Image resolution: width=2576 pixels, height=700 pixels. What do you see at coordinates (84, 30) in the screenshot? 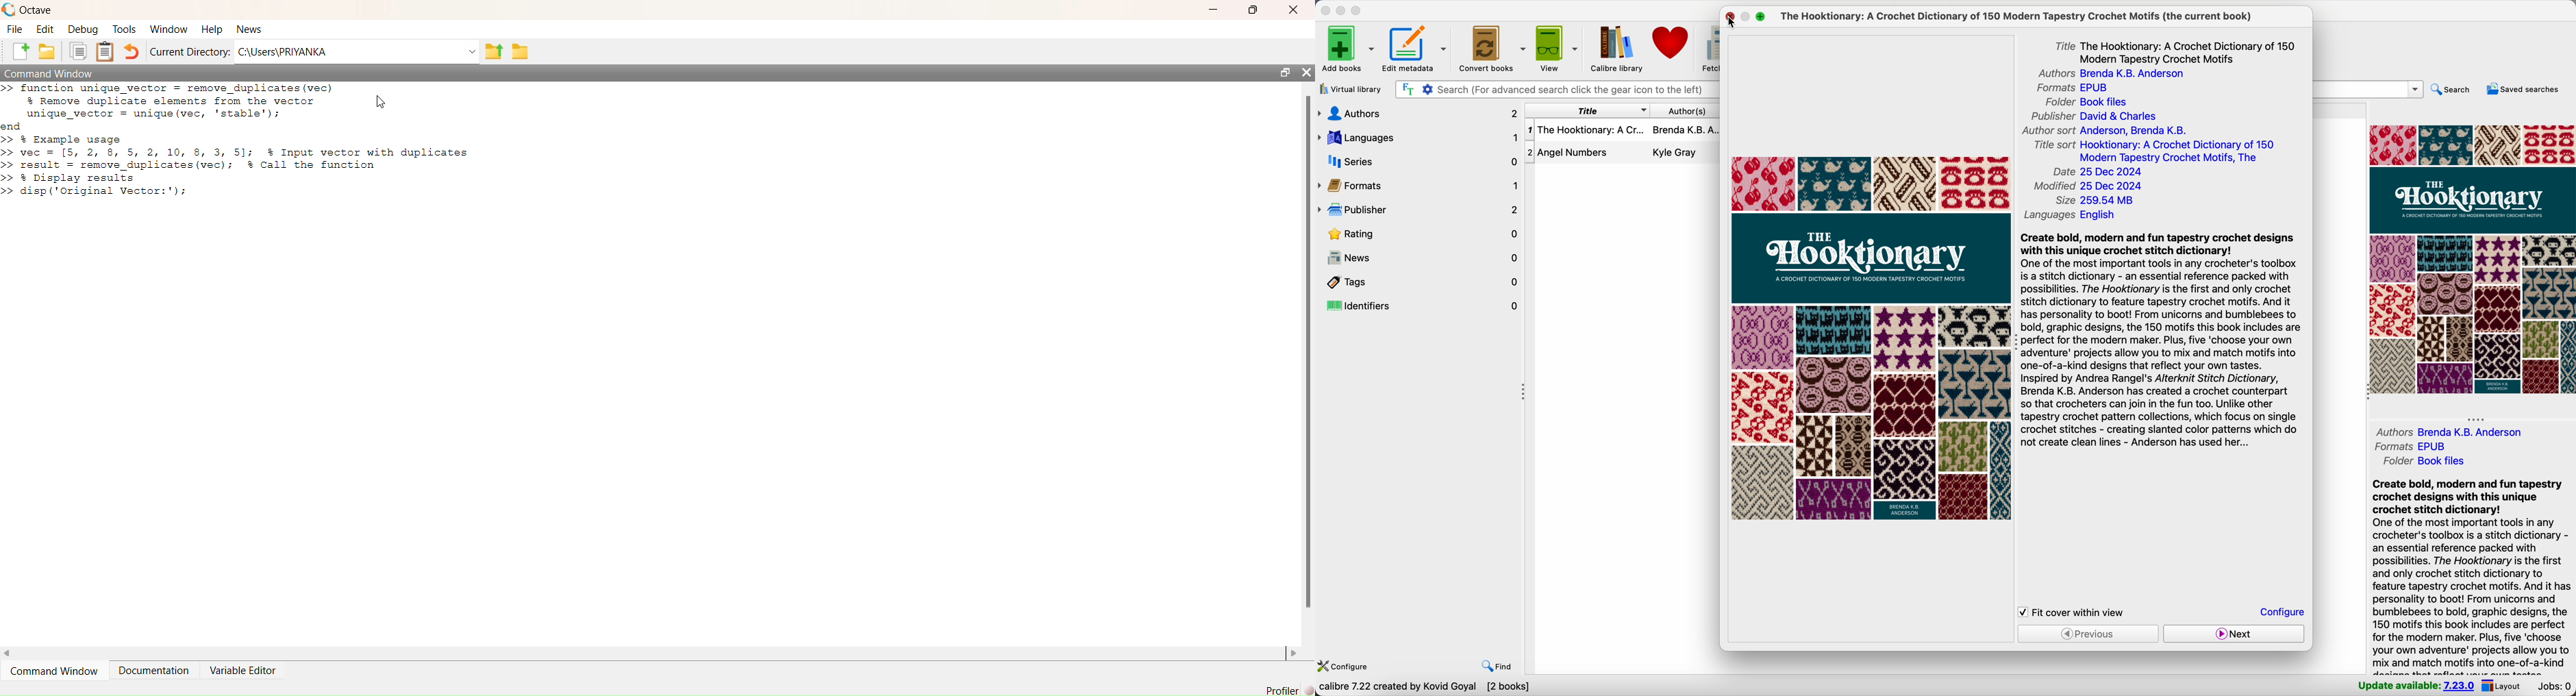
I see `debug` at bounding box center [84, 30].